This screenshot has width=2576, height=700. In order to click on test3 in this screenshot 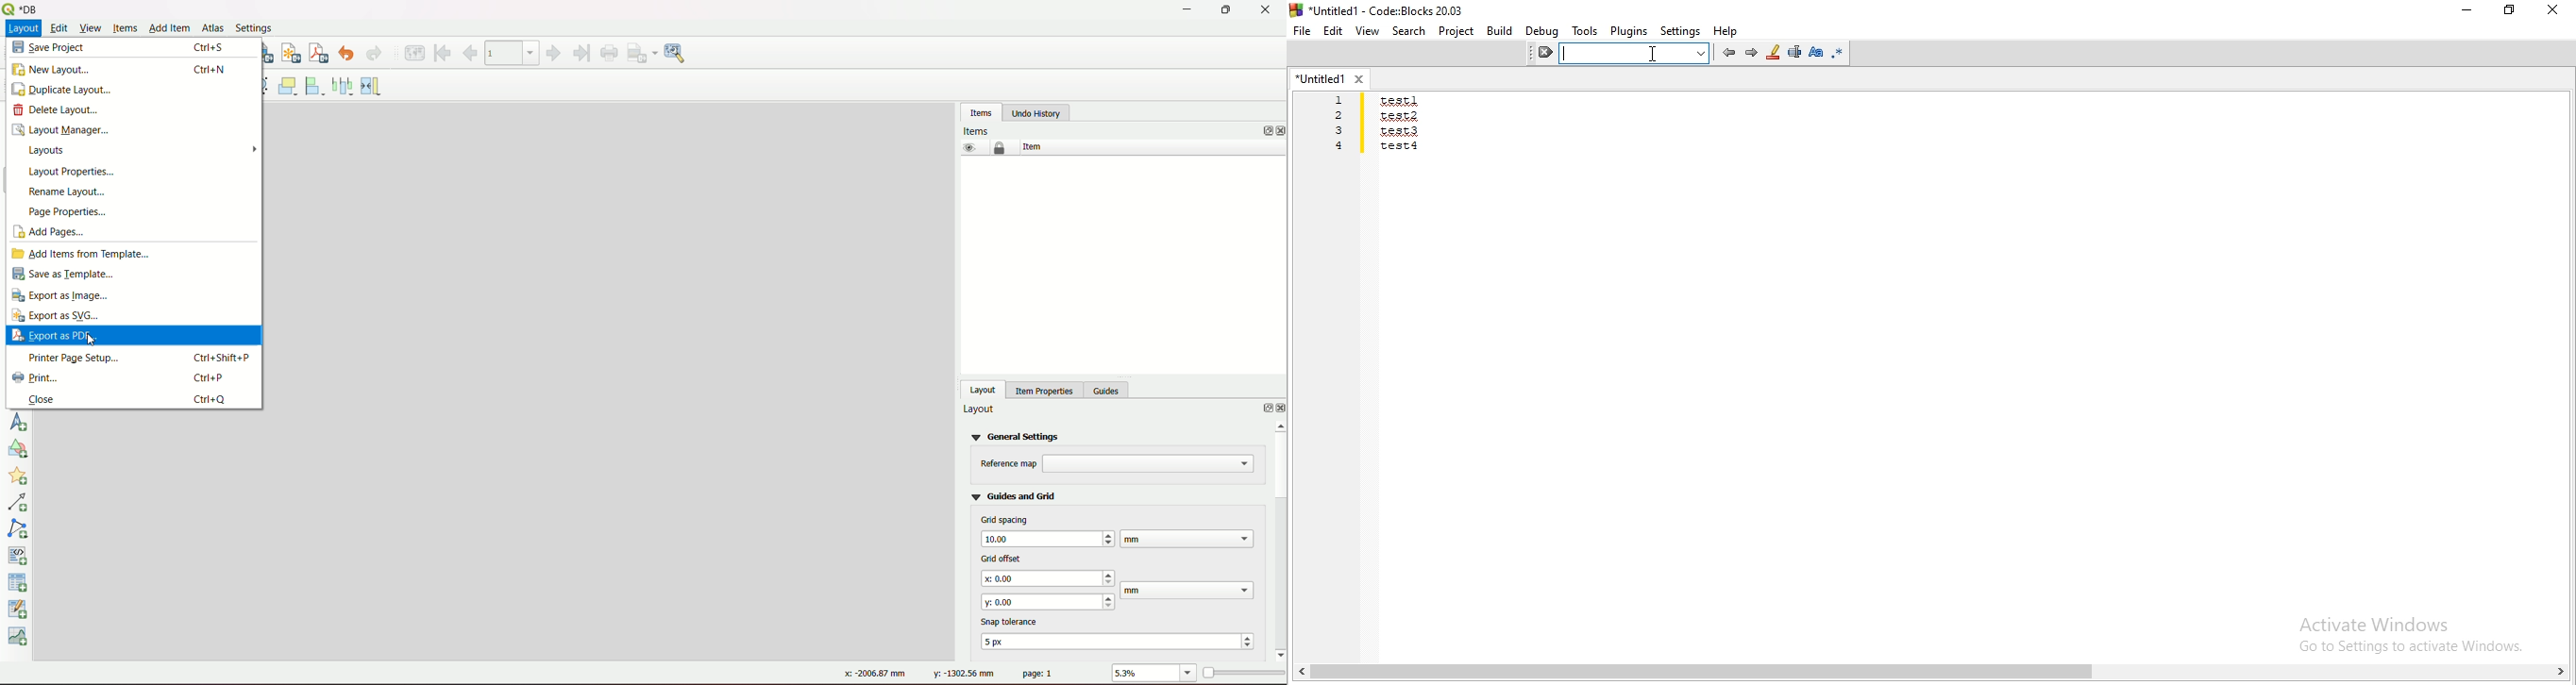, I will do `click(1401, 130)`.